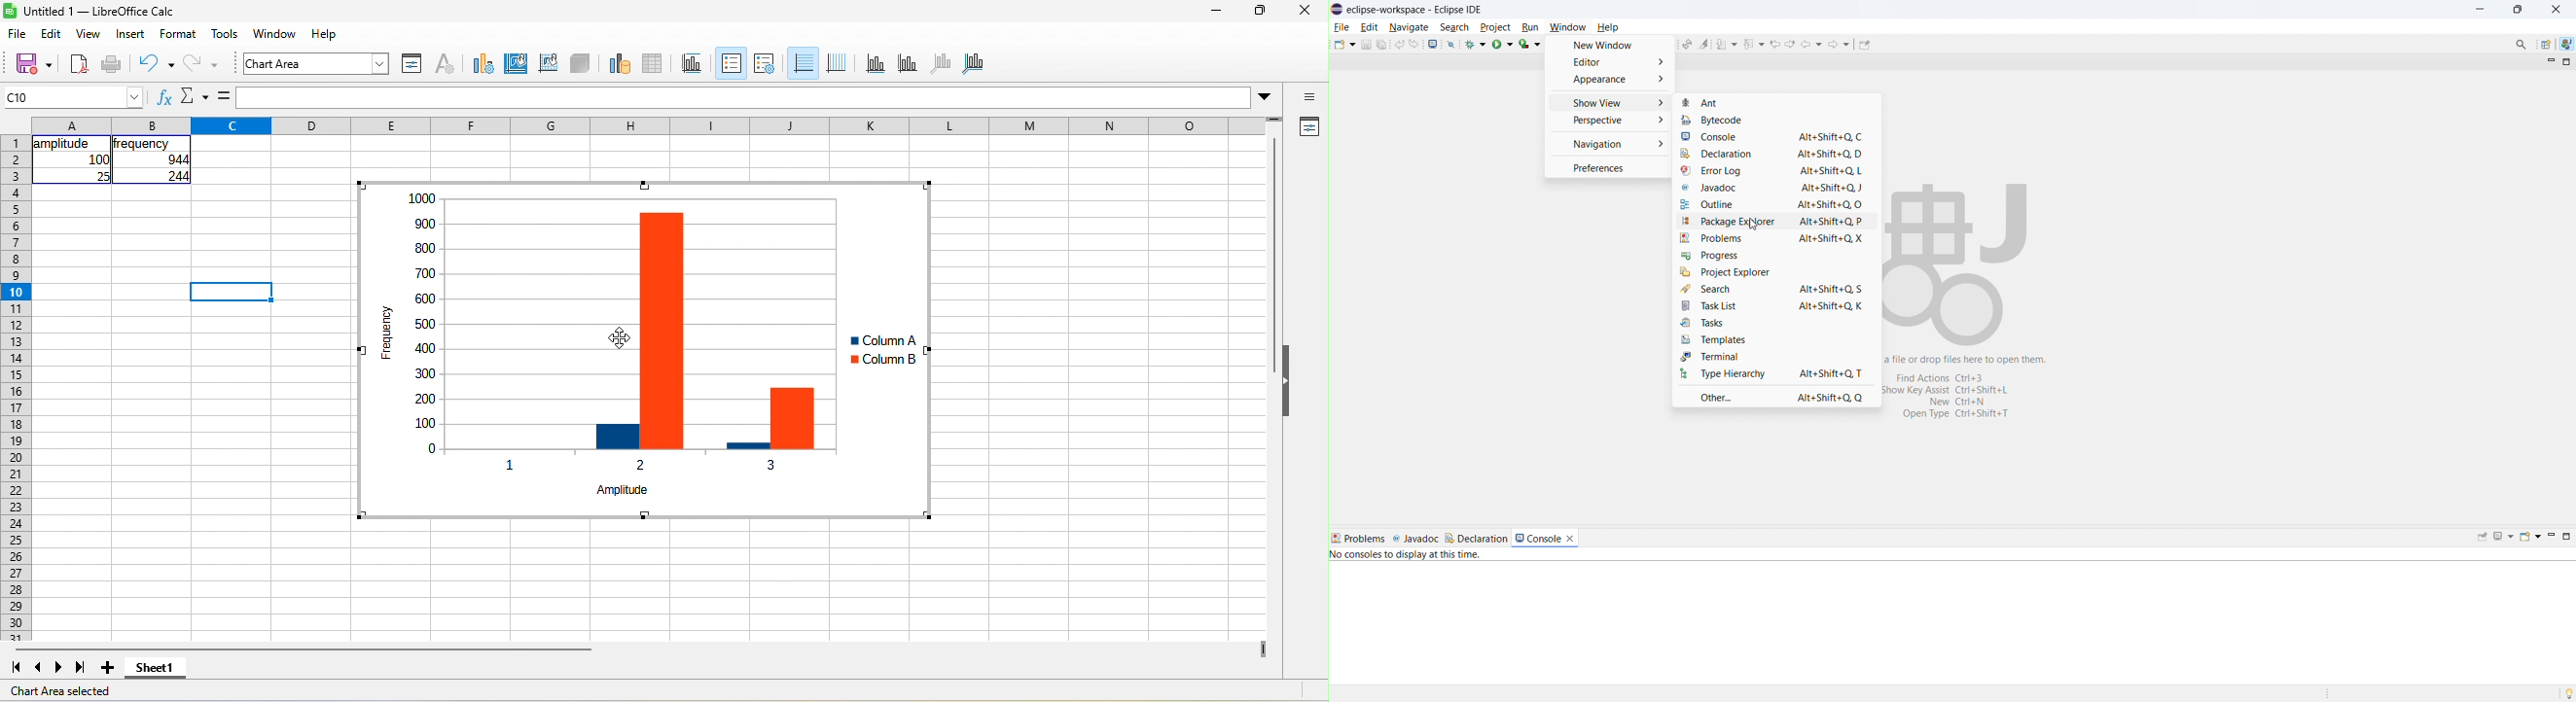 The height and width of the screenshot is (728, 2576). I want to click on previous annotation , so click(1754, 44).